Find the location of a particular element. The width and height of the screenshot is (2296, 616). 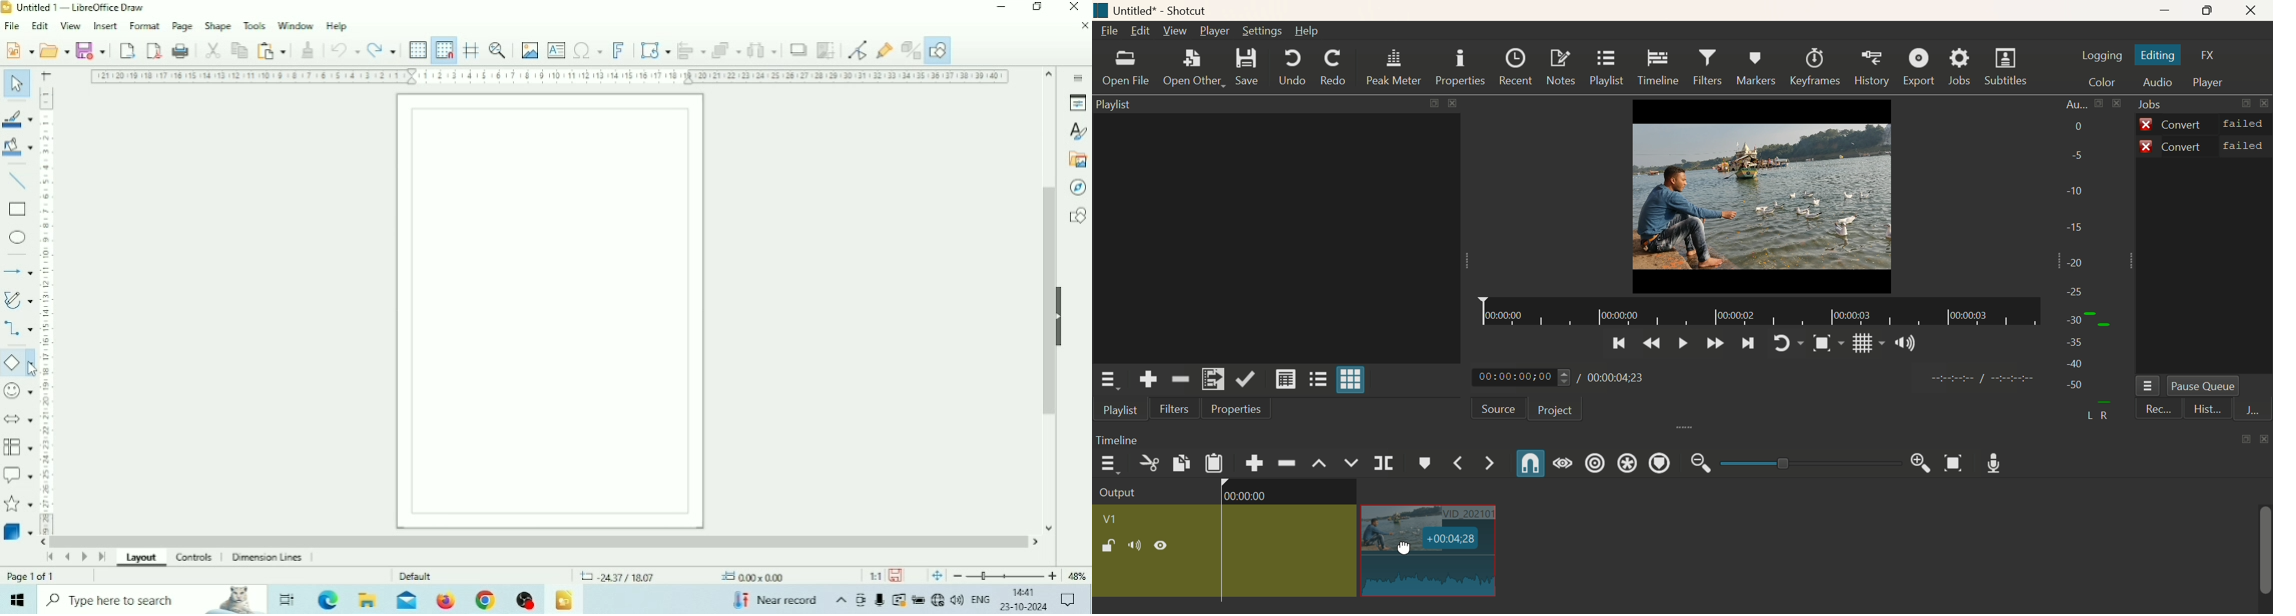

Flowchart is located at coordinates (18, 447).